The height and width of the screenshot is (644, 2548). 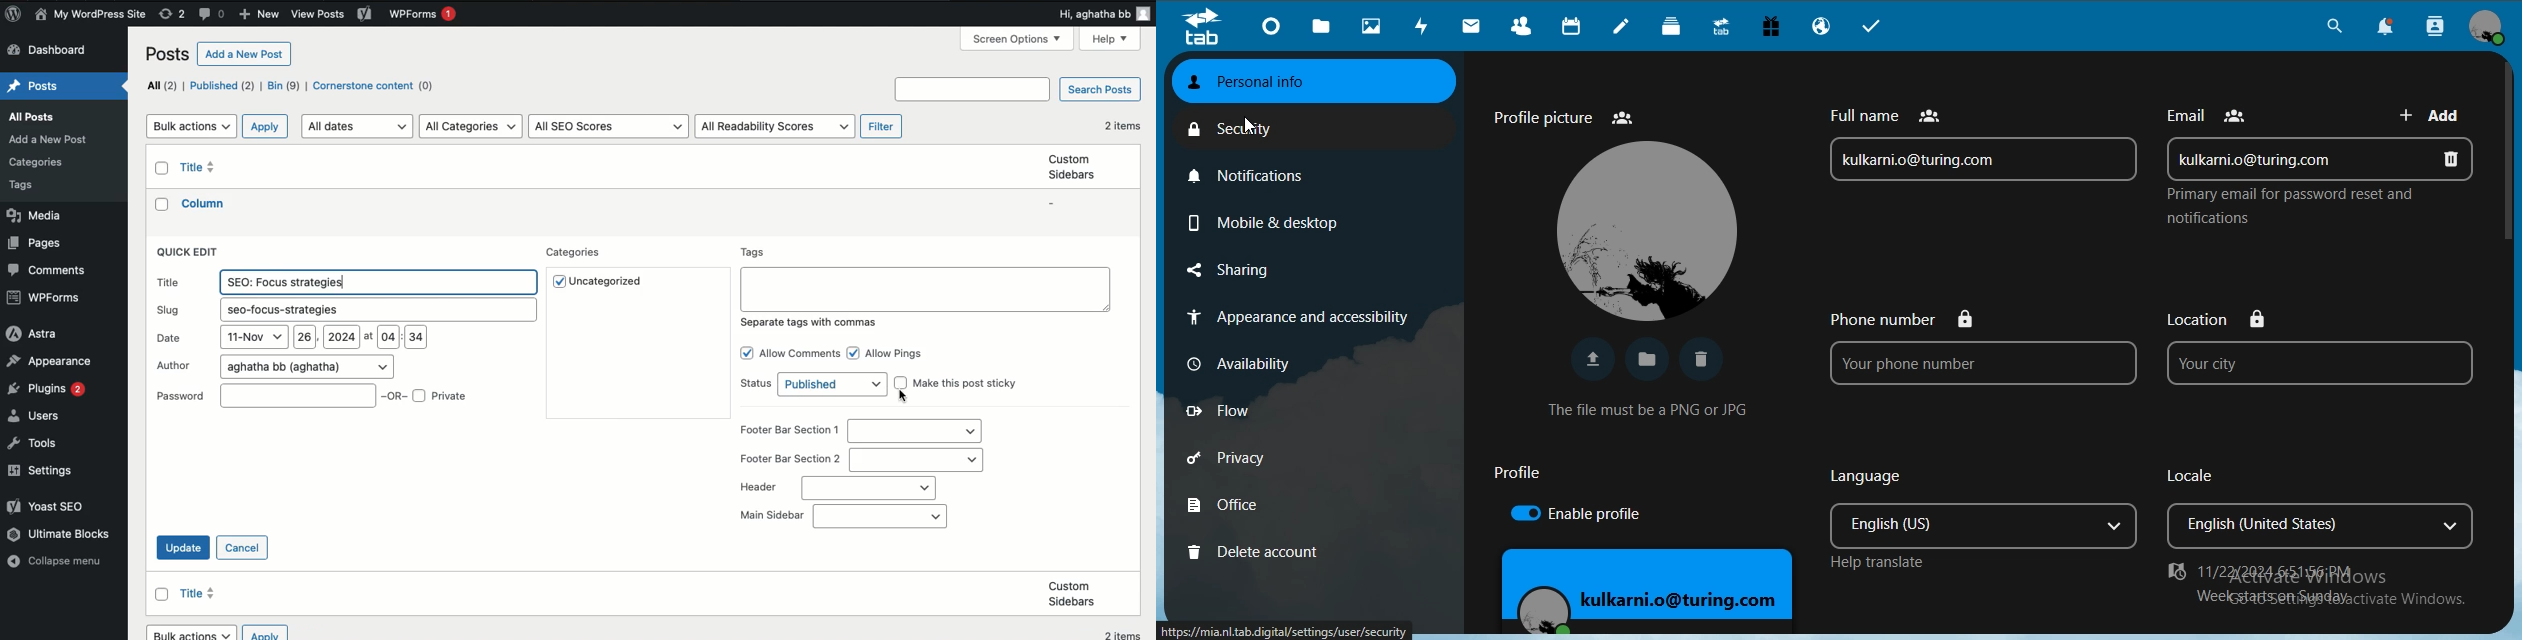 I want to click on your phone number, so click(x=1982, y=365).